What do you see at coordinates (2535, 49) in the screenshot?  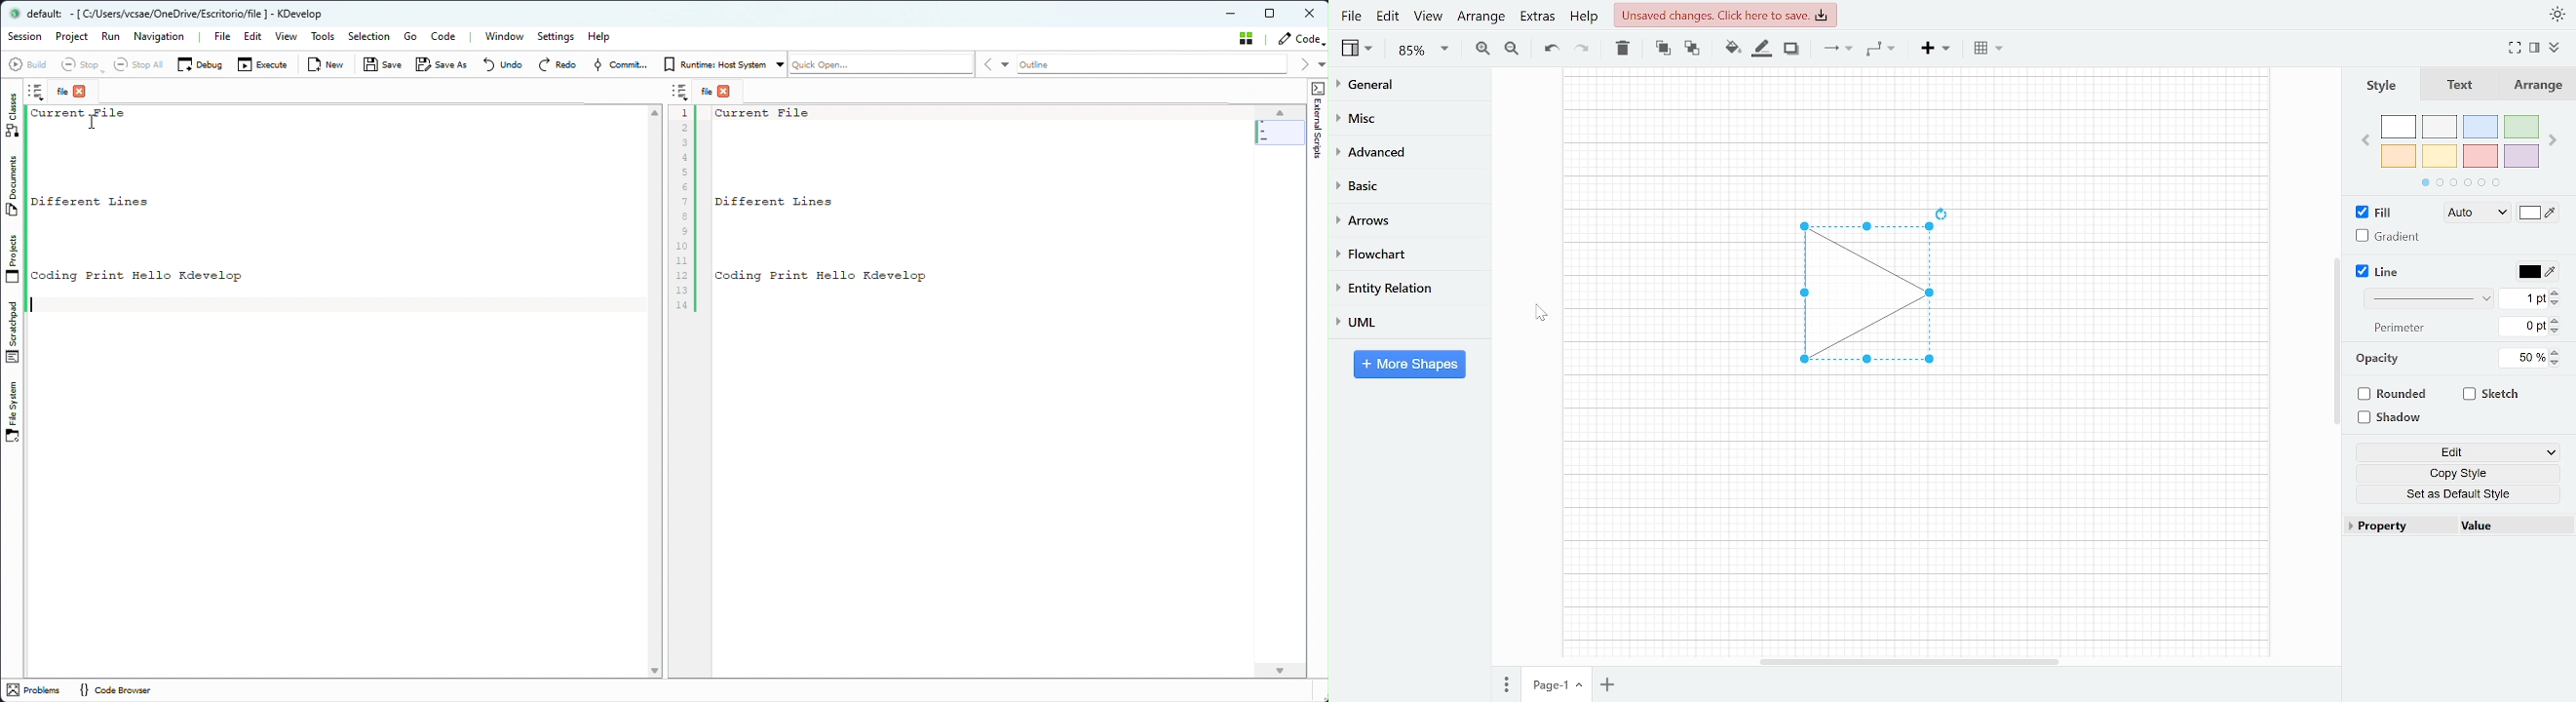 I see `Format (Ctrl+Shift+P)` at bounding box center [2535, 49].